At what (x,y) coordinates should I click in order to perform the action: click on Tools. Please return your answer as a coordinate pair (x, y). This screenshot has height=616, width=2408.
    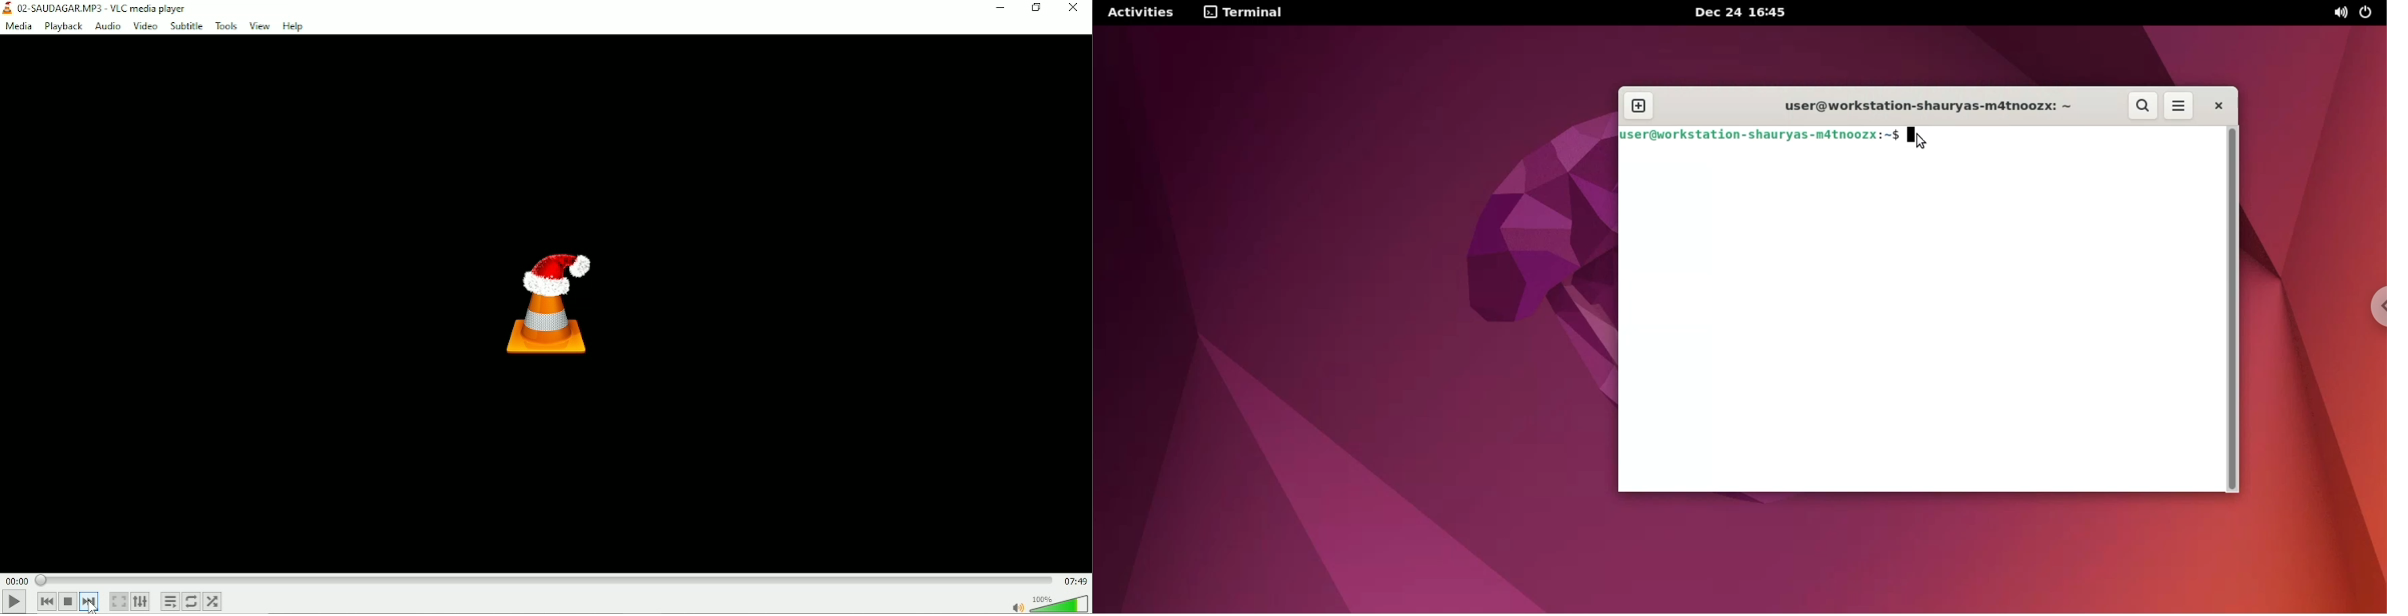
    Looking at the image, I should click on (225, 25).